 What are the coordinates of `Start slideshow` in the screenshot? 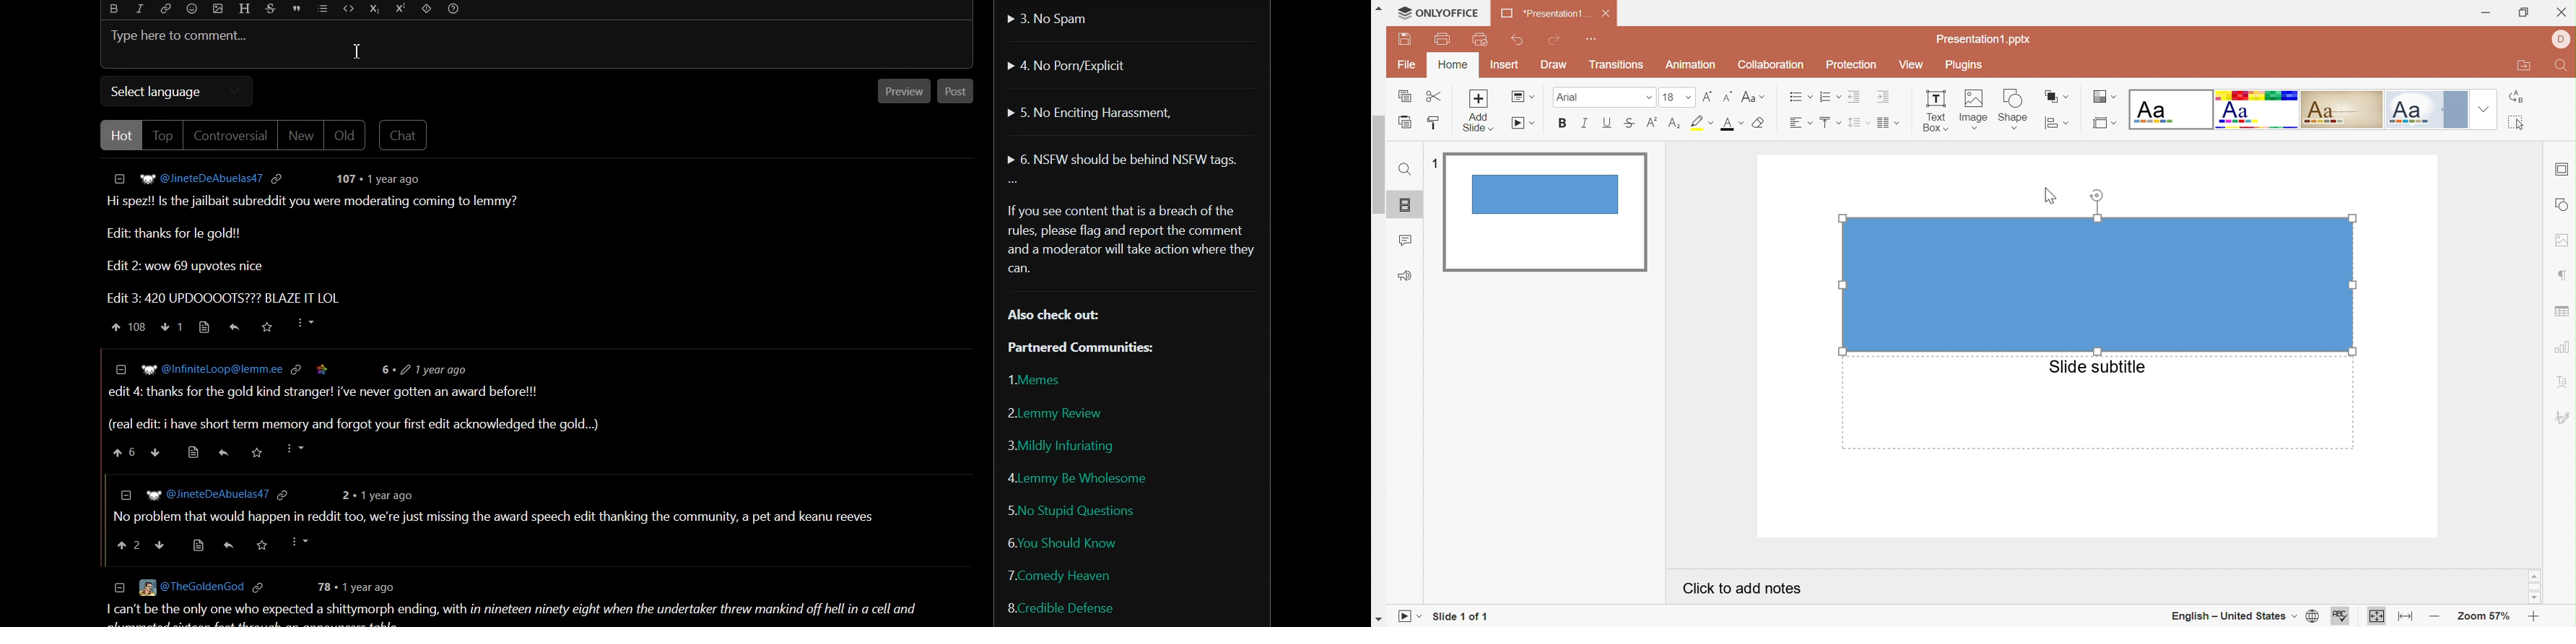 It's located at (1407, 618).